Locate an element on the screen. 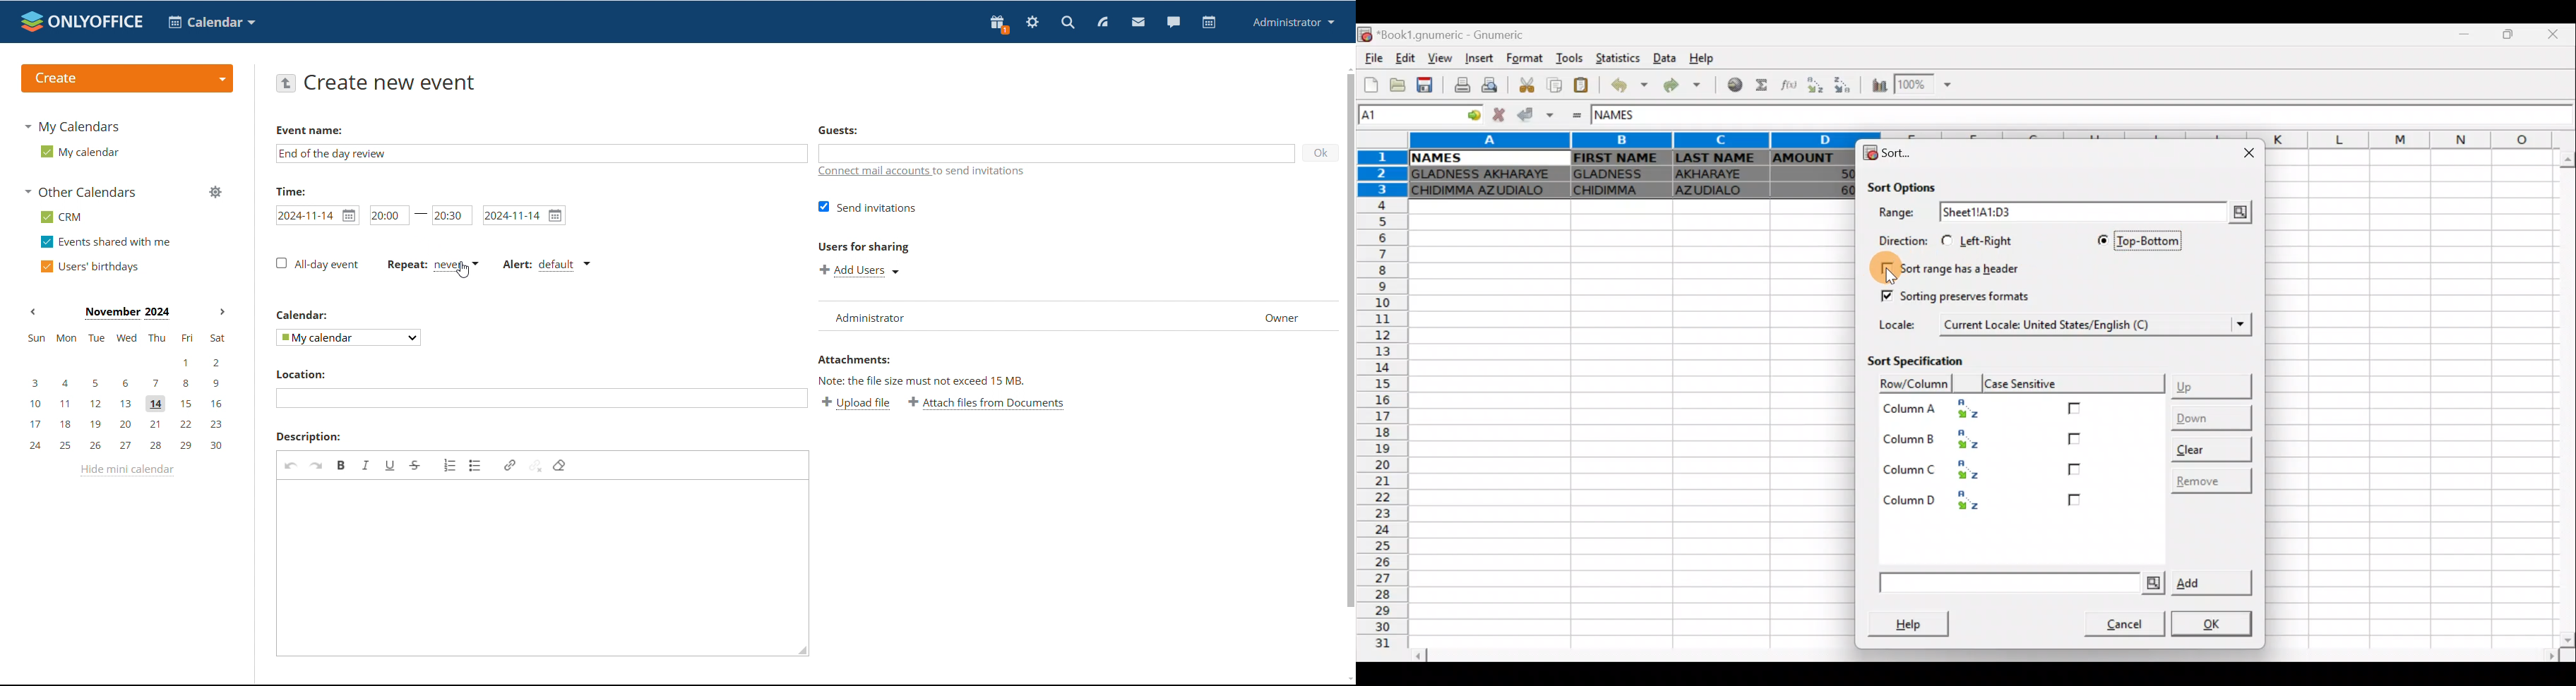 The image size is (2576, 700). NAMES is located at coordinates (1435, 158).